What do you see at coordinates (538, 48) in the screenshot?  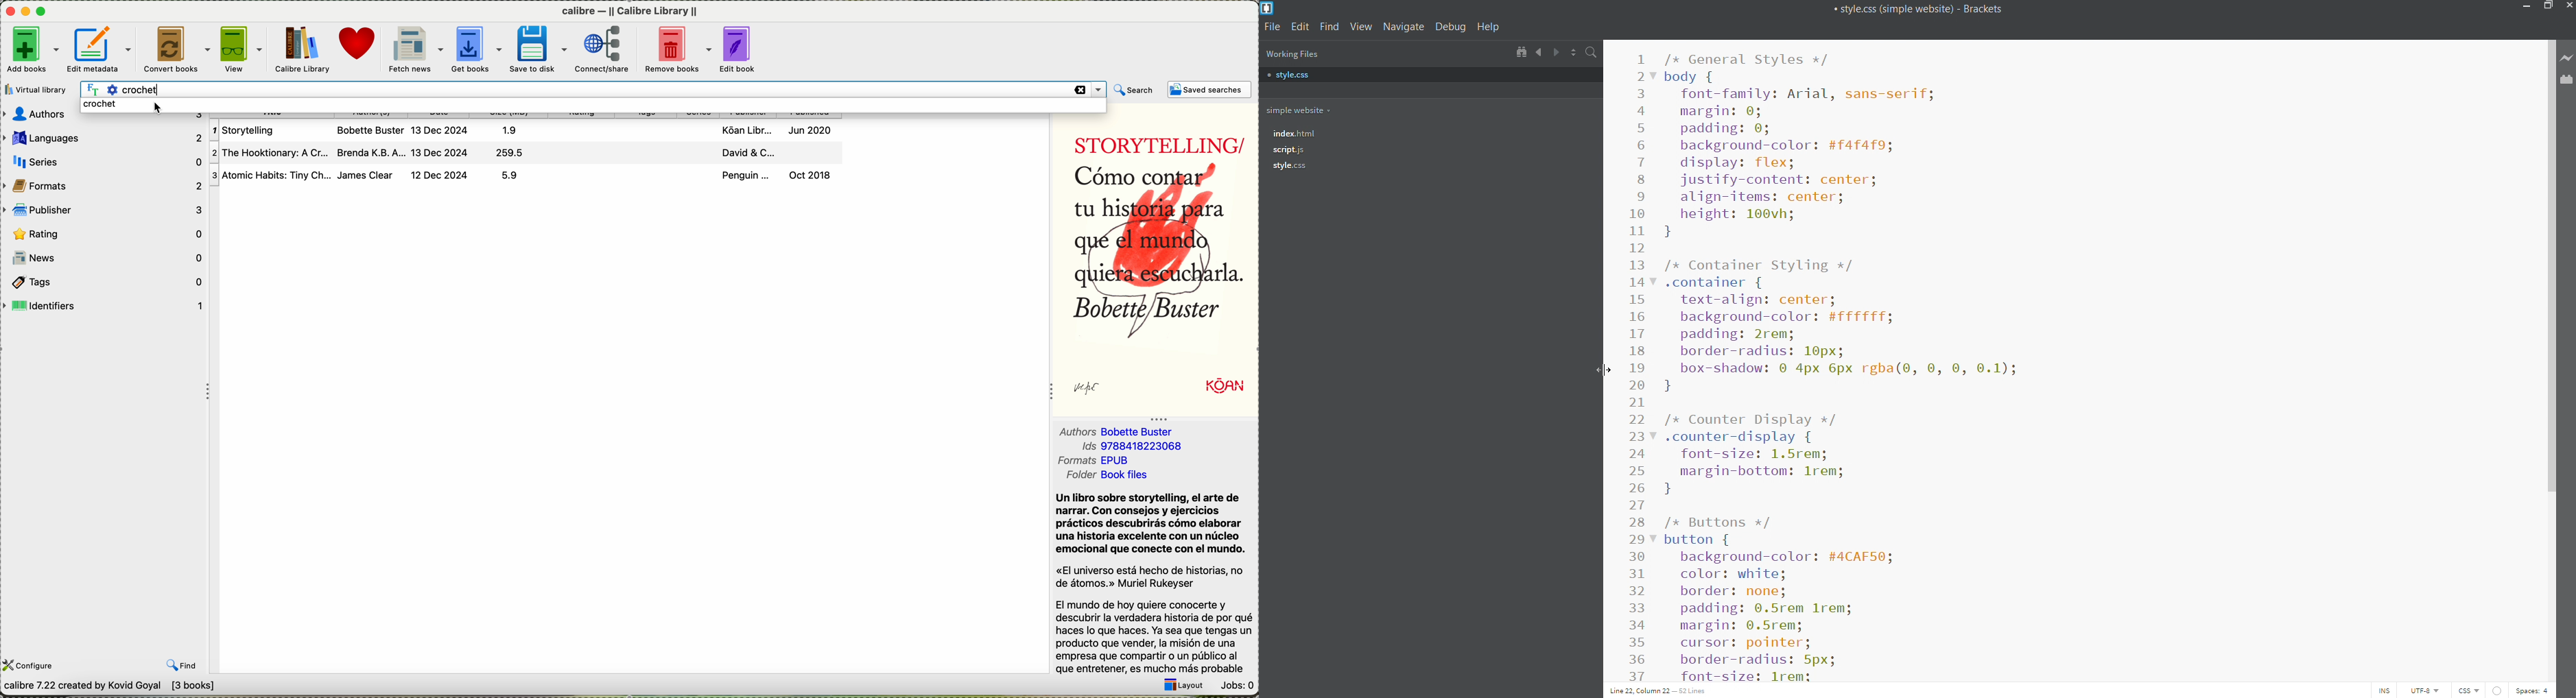 I see `save to disk` at bounding box center [538, 48].